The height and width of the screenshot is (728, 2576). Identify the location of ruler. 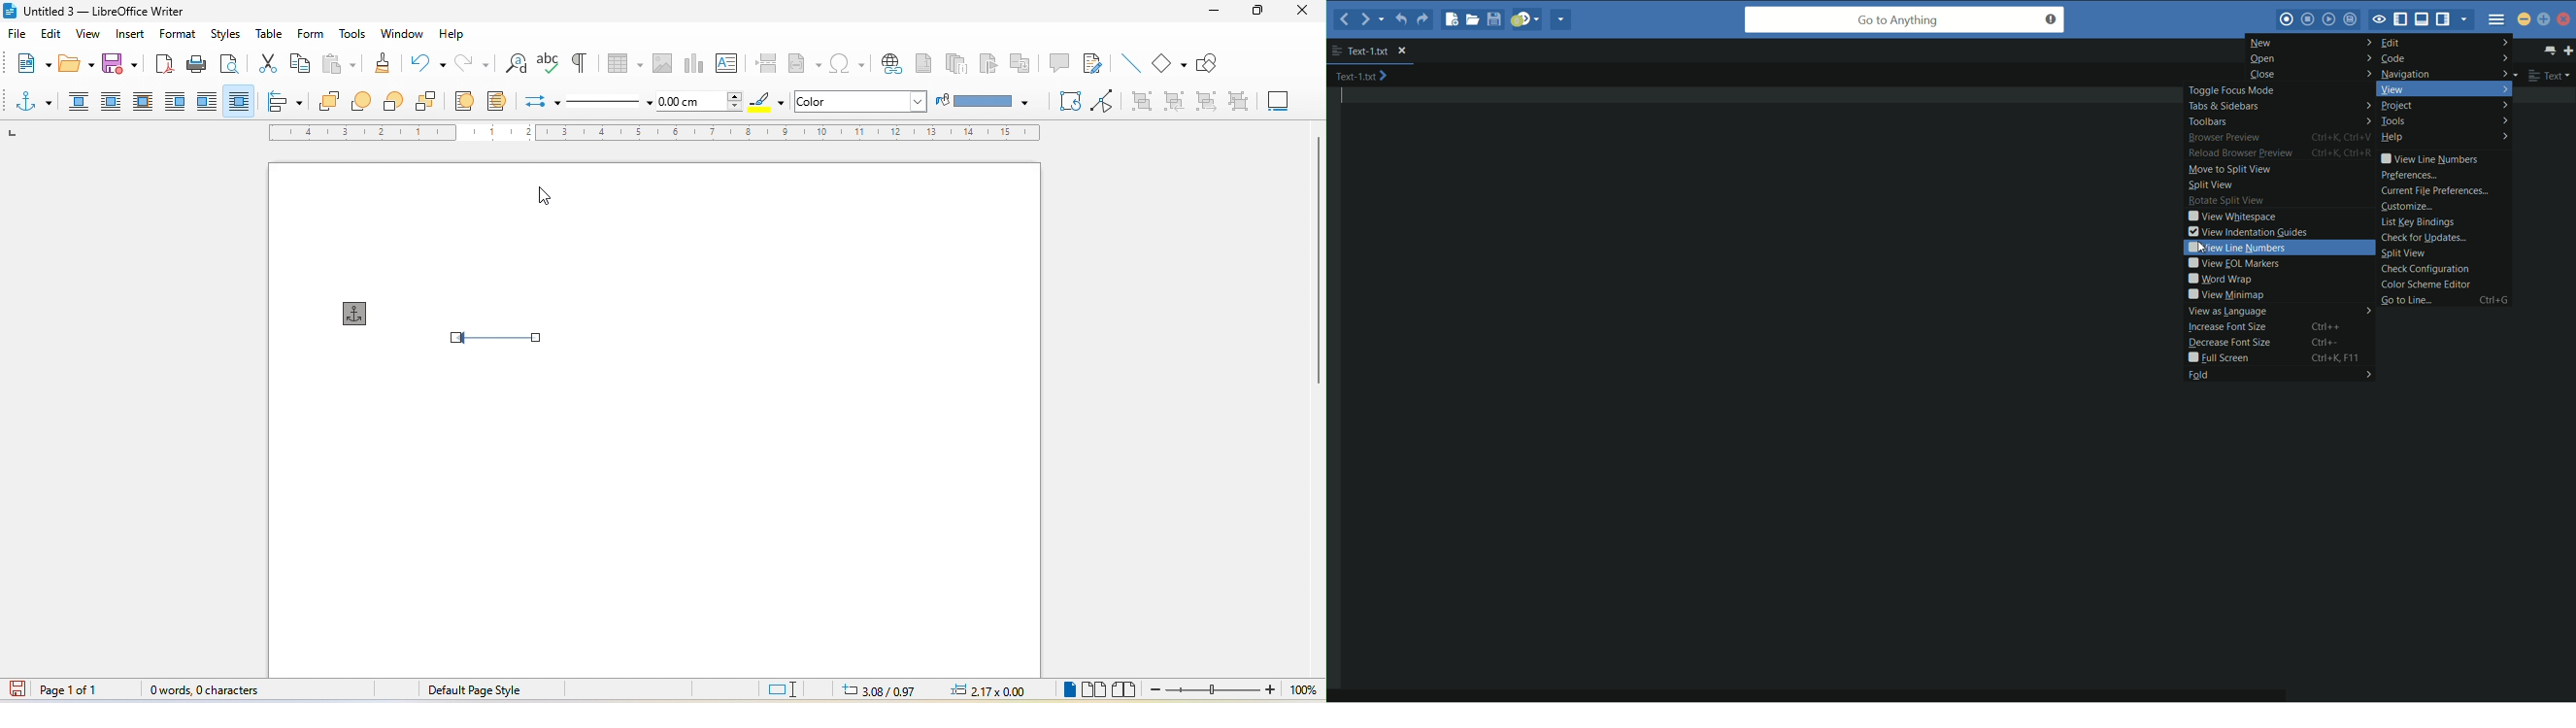
(656, 133).